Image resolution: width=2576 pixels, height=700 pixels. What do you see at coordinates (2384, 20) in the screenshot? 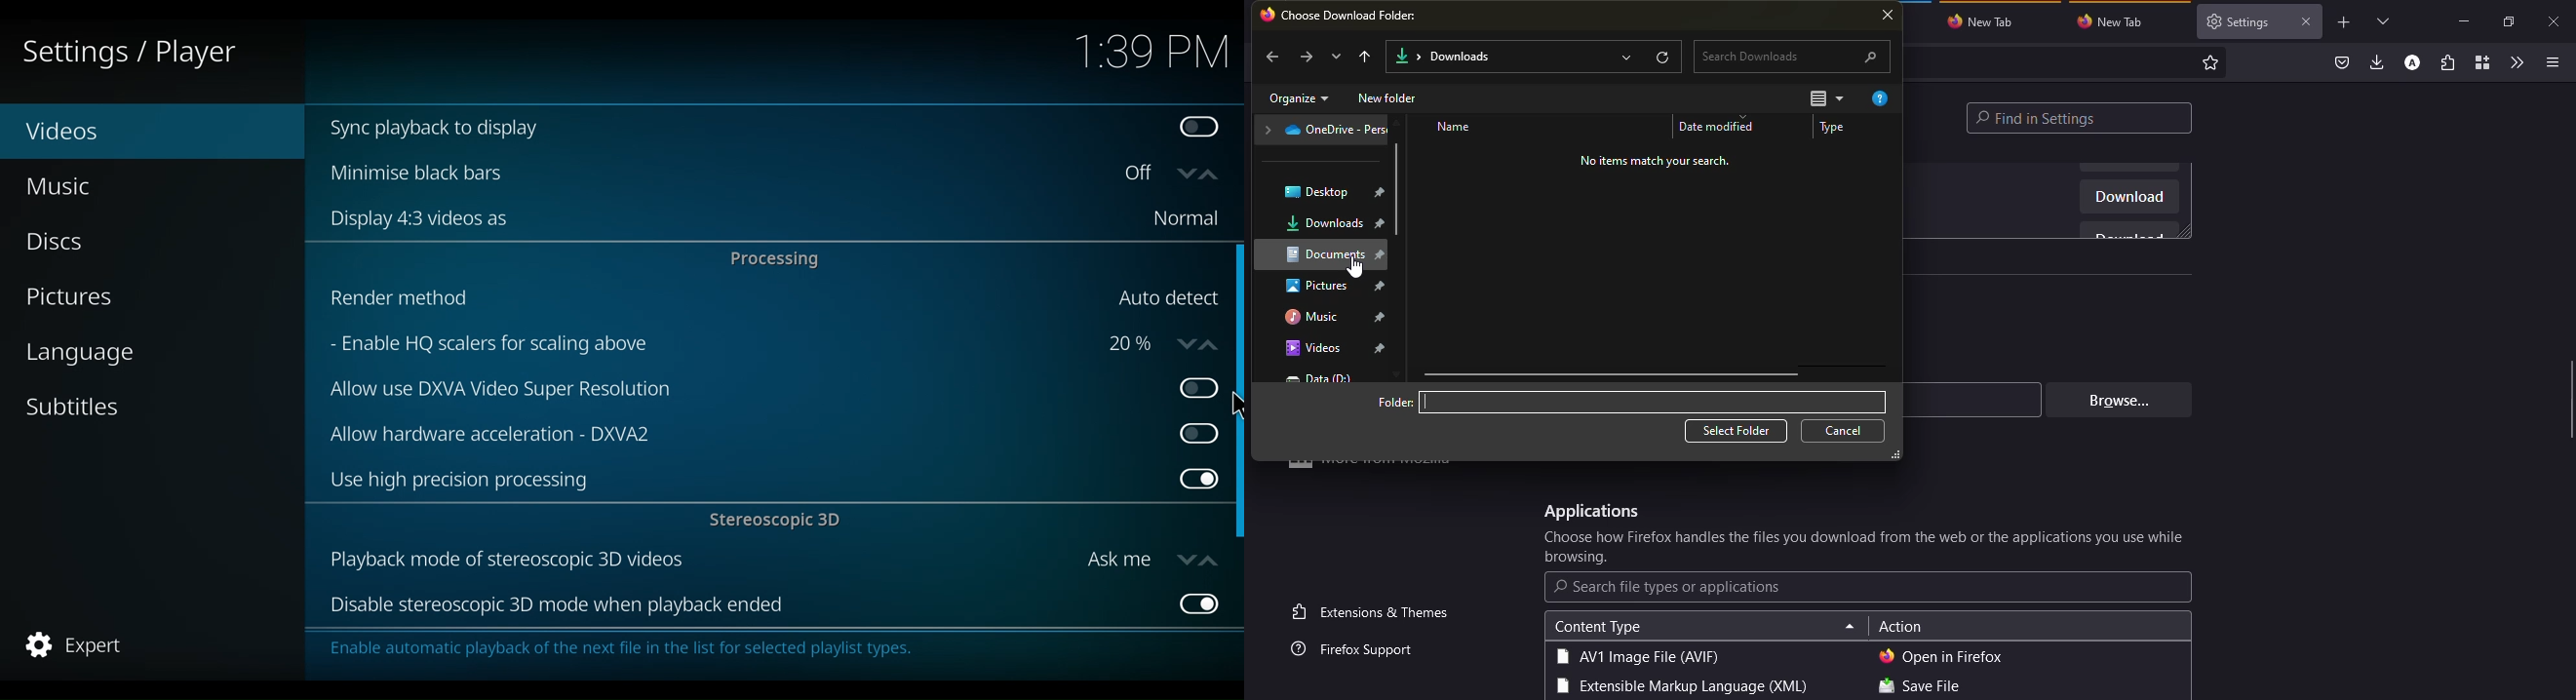
I see `view tab` at bounding box center [2384, 20].